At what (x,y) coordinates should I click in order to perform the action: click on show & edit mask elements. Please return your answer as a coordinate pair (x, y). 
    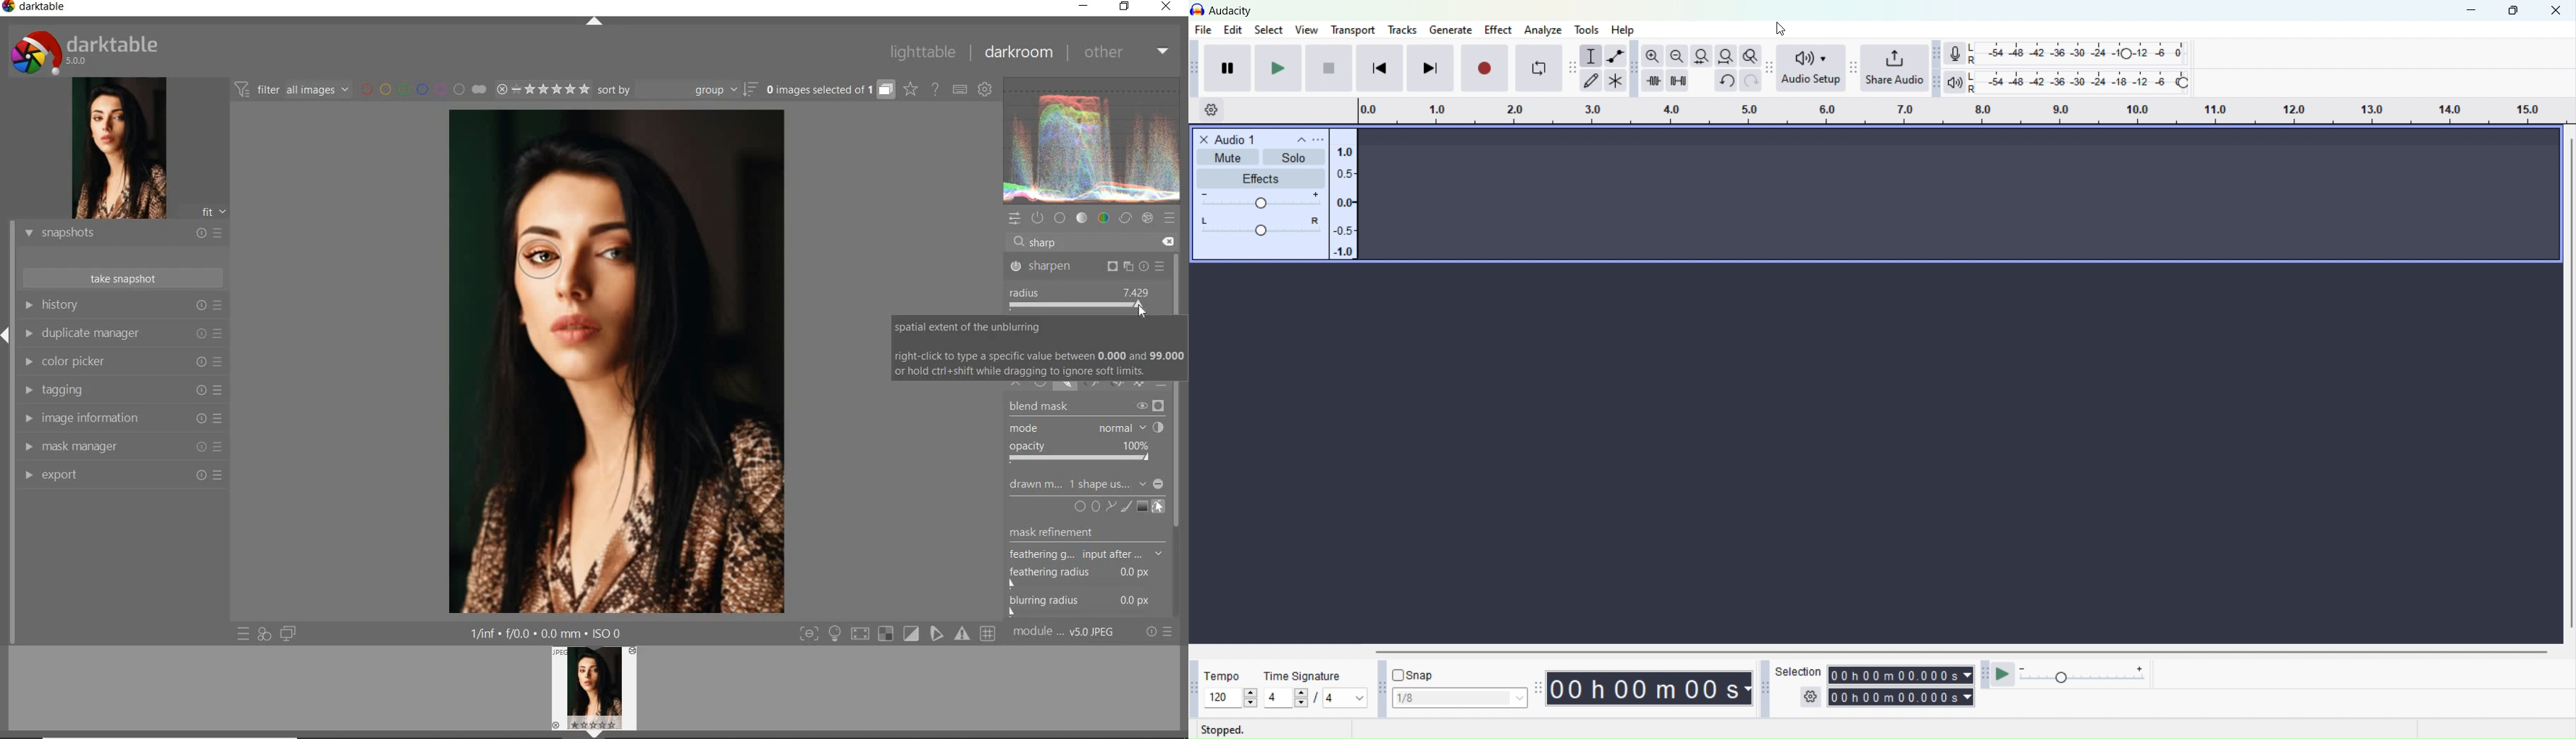
    Looking at the image, I should click on (1159, 507).